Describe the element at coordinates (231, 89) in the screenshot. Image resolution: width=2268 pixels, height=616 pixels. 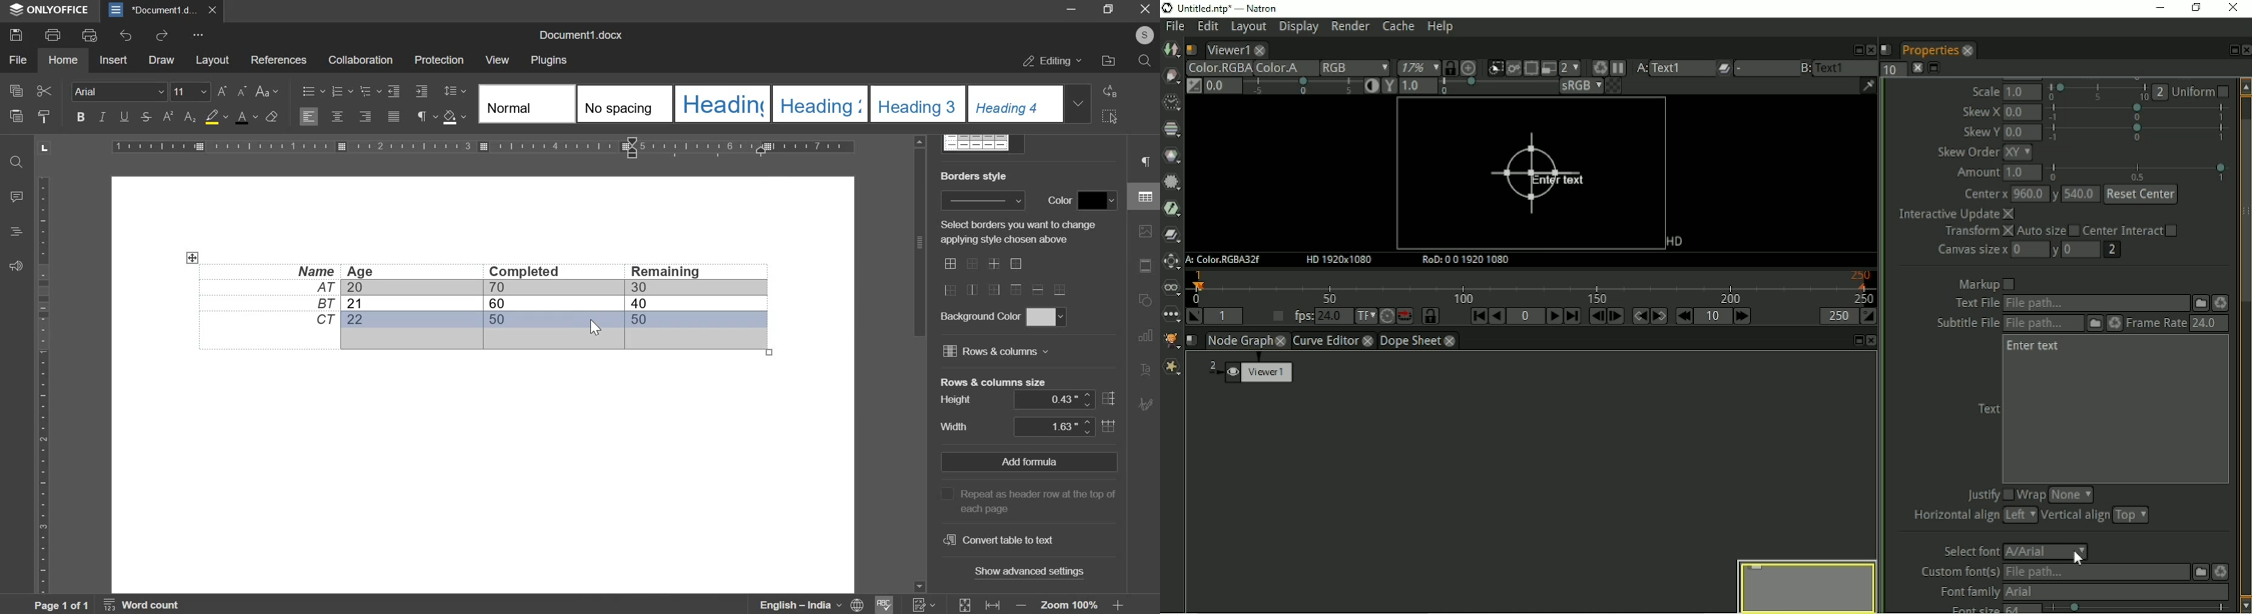
I see `font size chane` at that location.